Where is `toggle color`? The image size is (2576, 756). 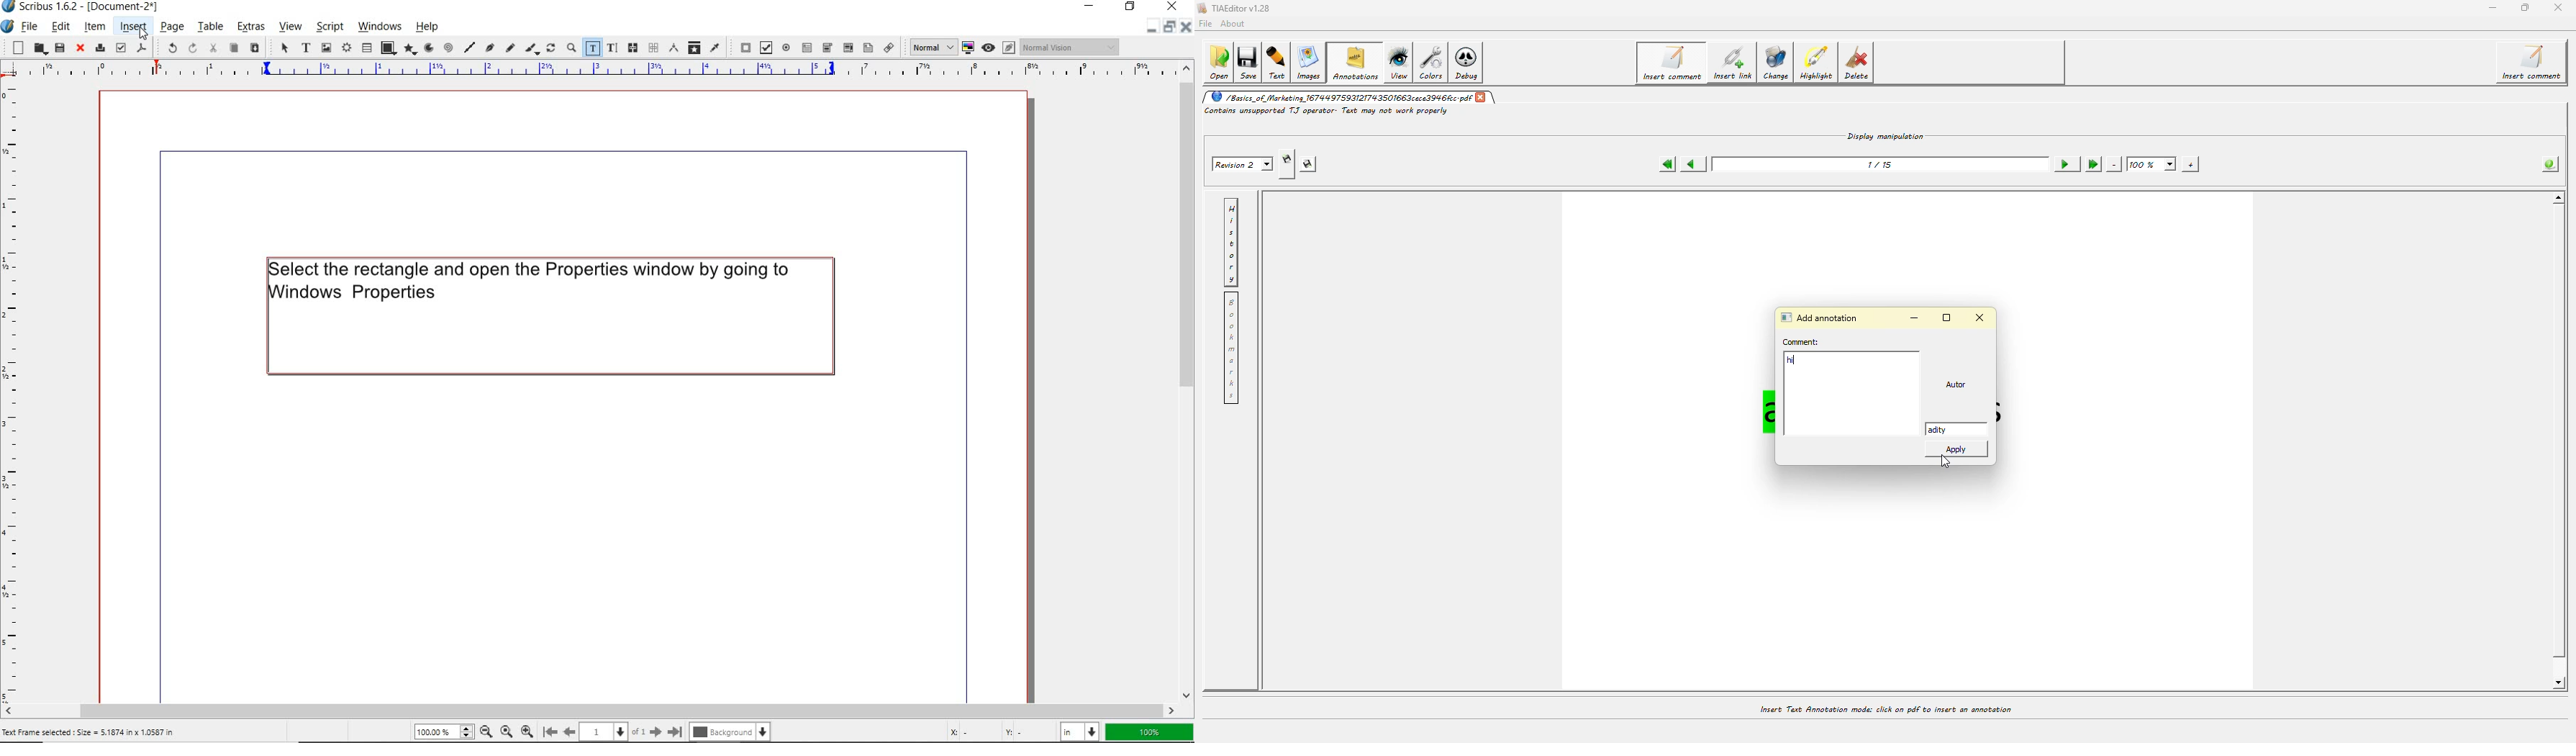 toggle color is located at coordinates (967, 48).